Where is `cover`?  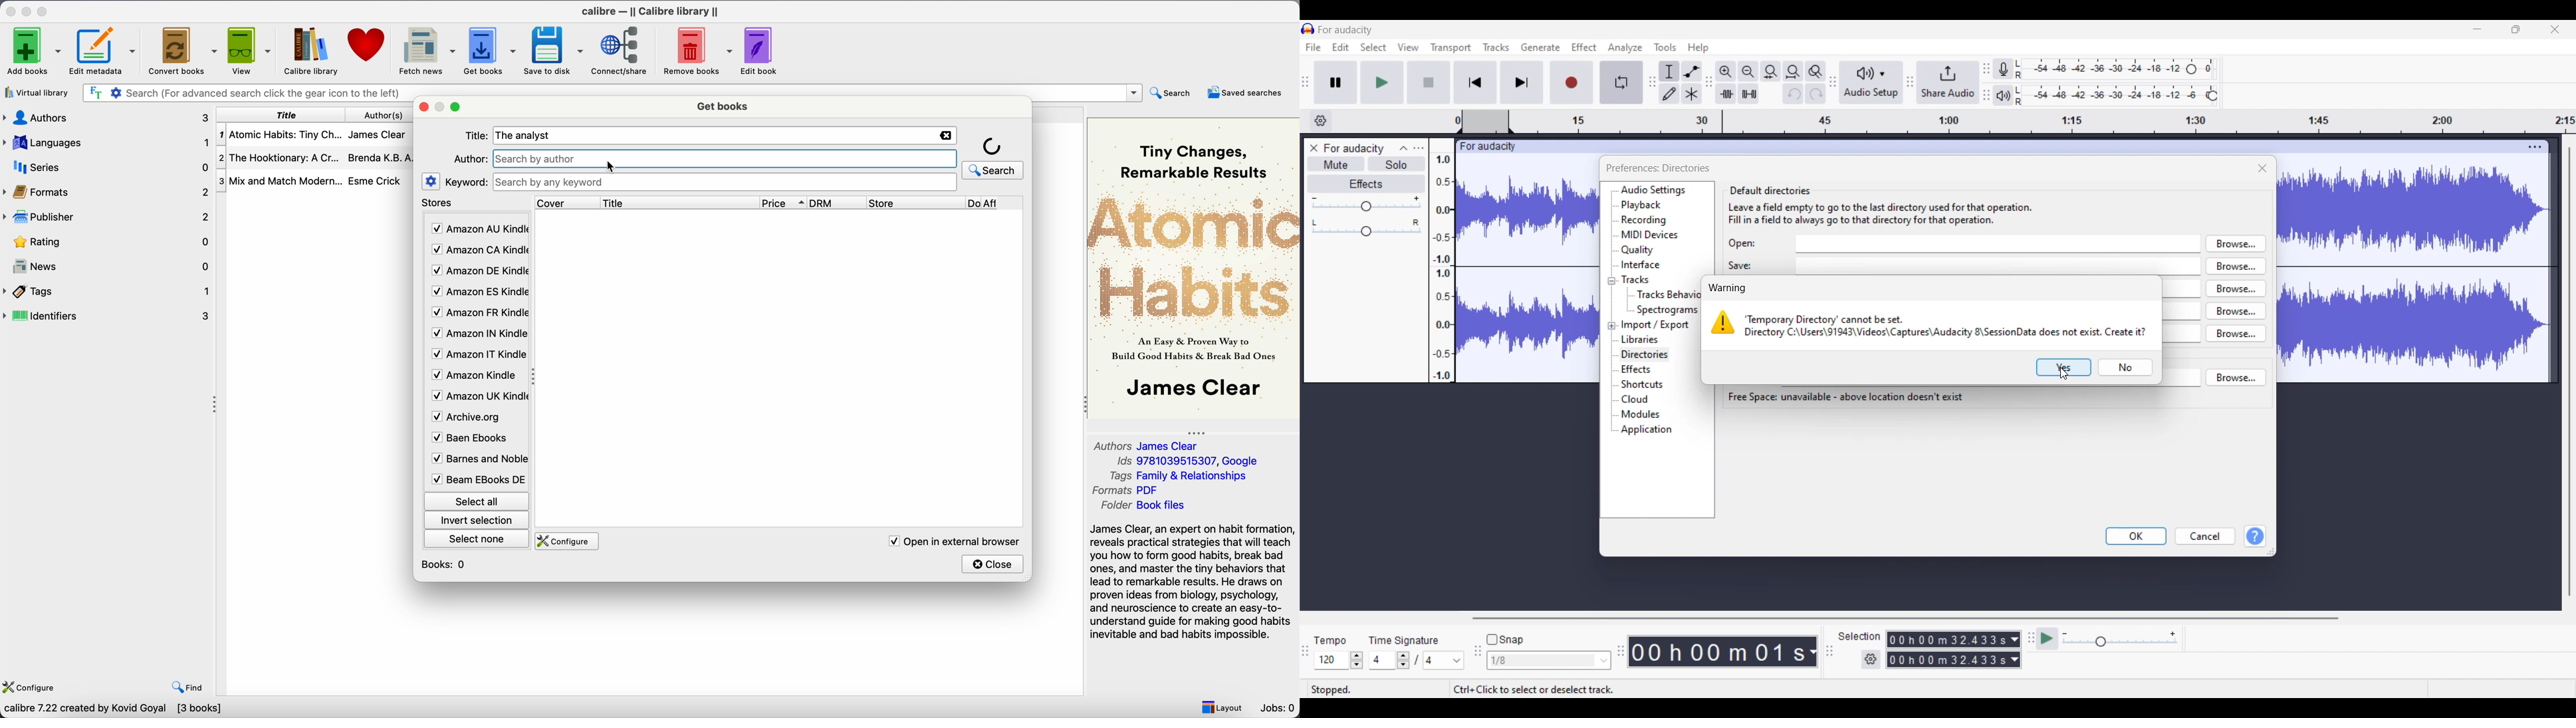 cover is located at coordinates (563, 202).